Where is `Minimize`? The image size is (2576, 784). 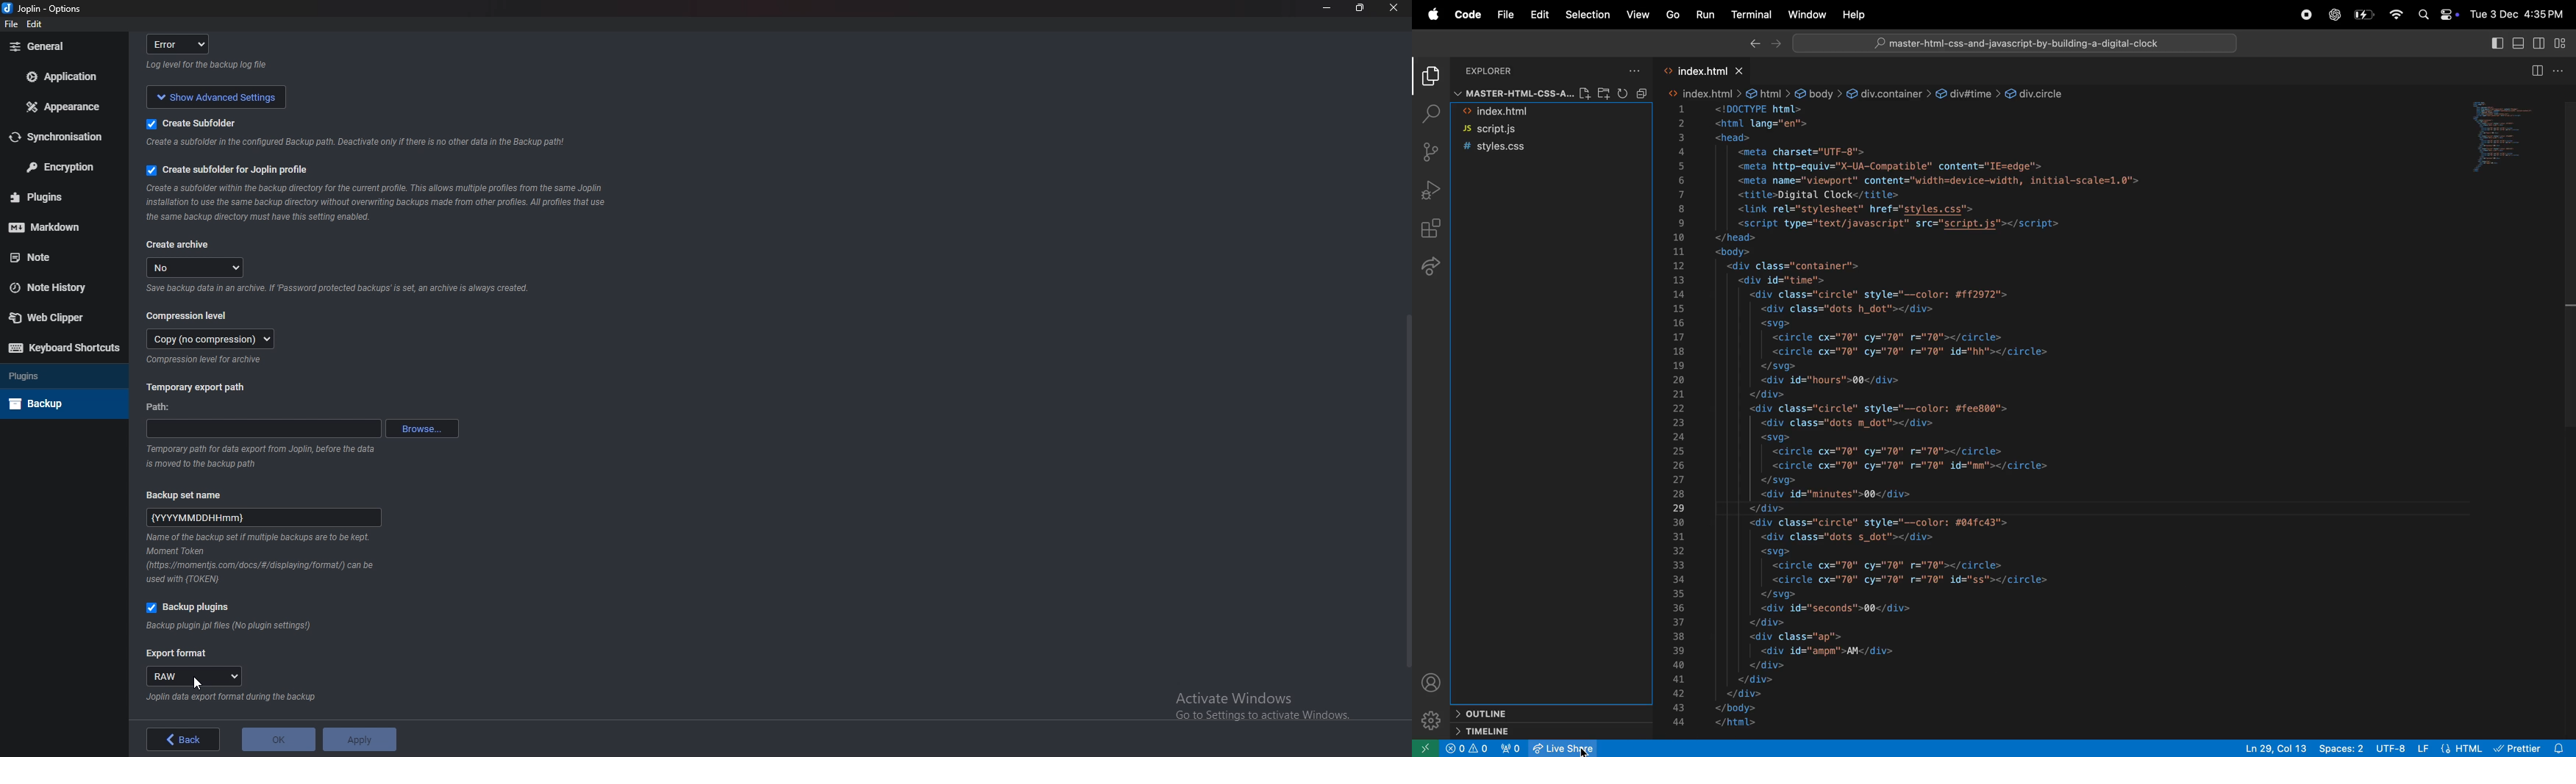 Minimize is located at coordinates (1329, 7).